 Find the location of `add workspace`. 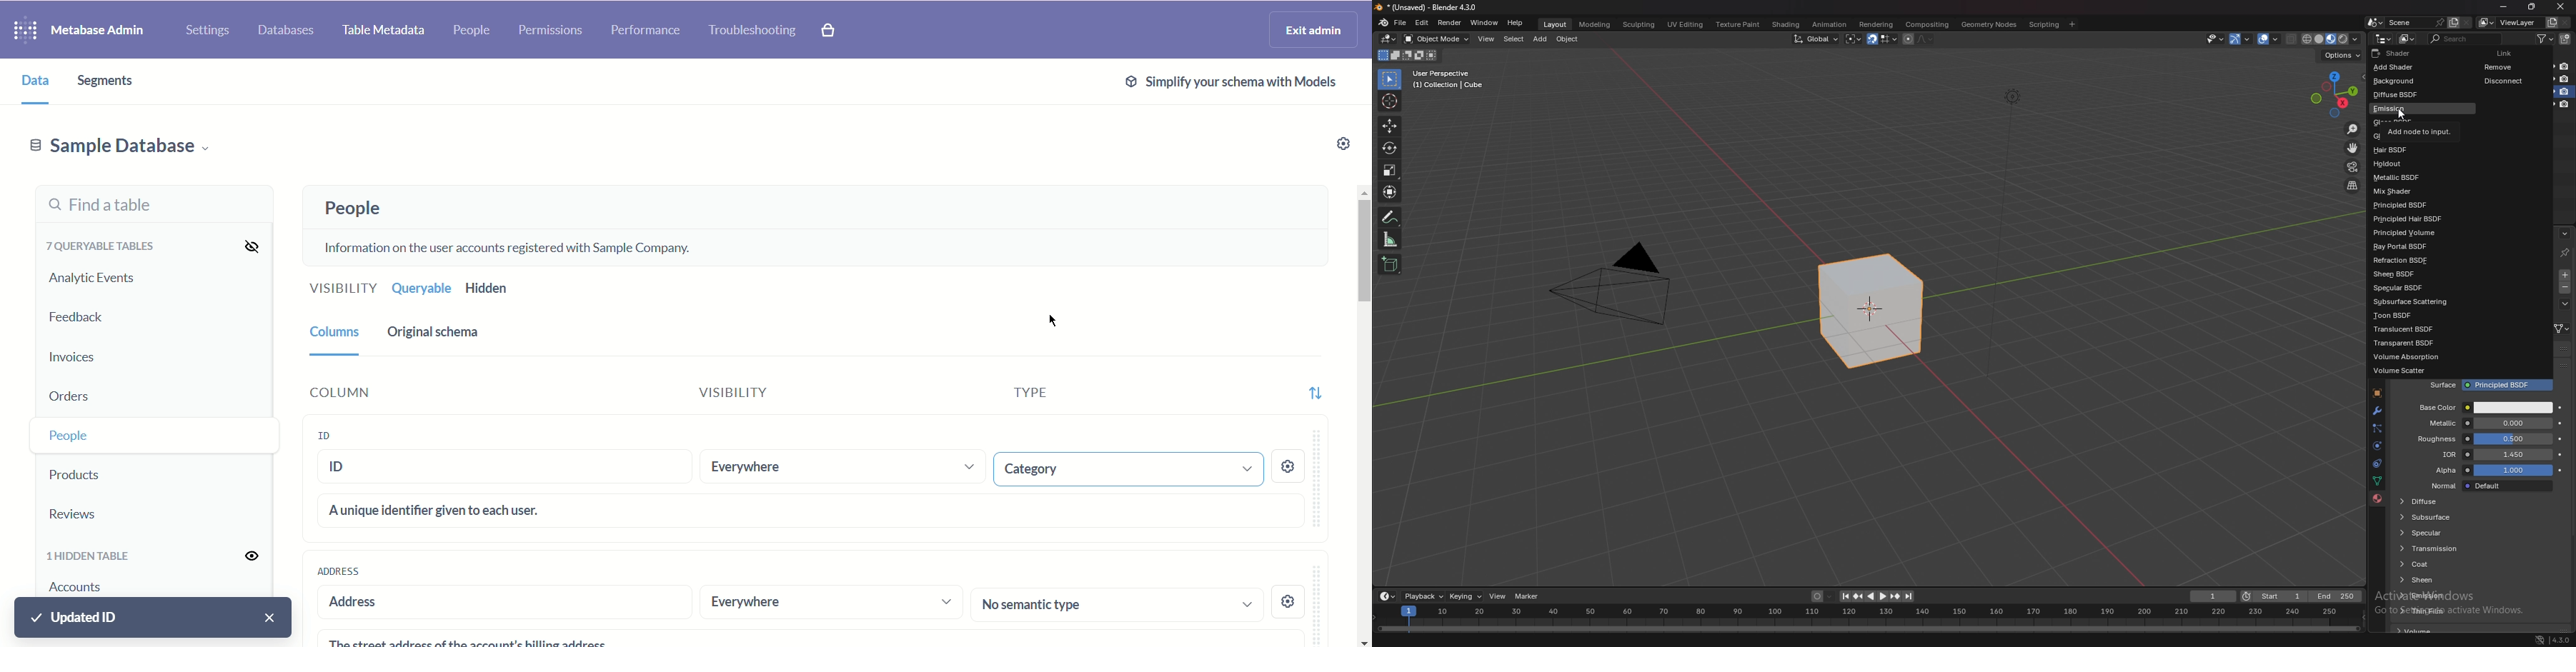

add workspace is located at coordinates (2072, 24).